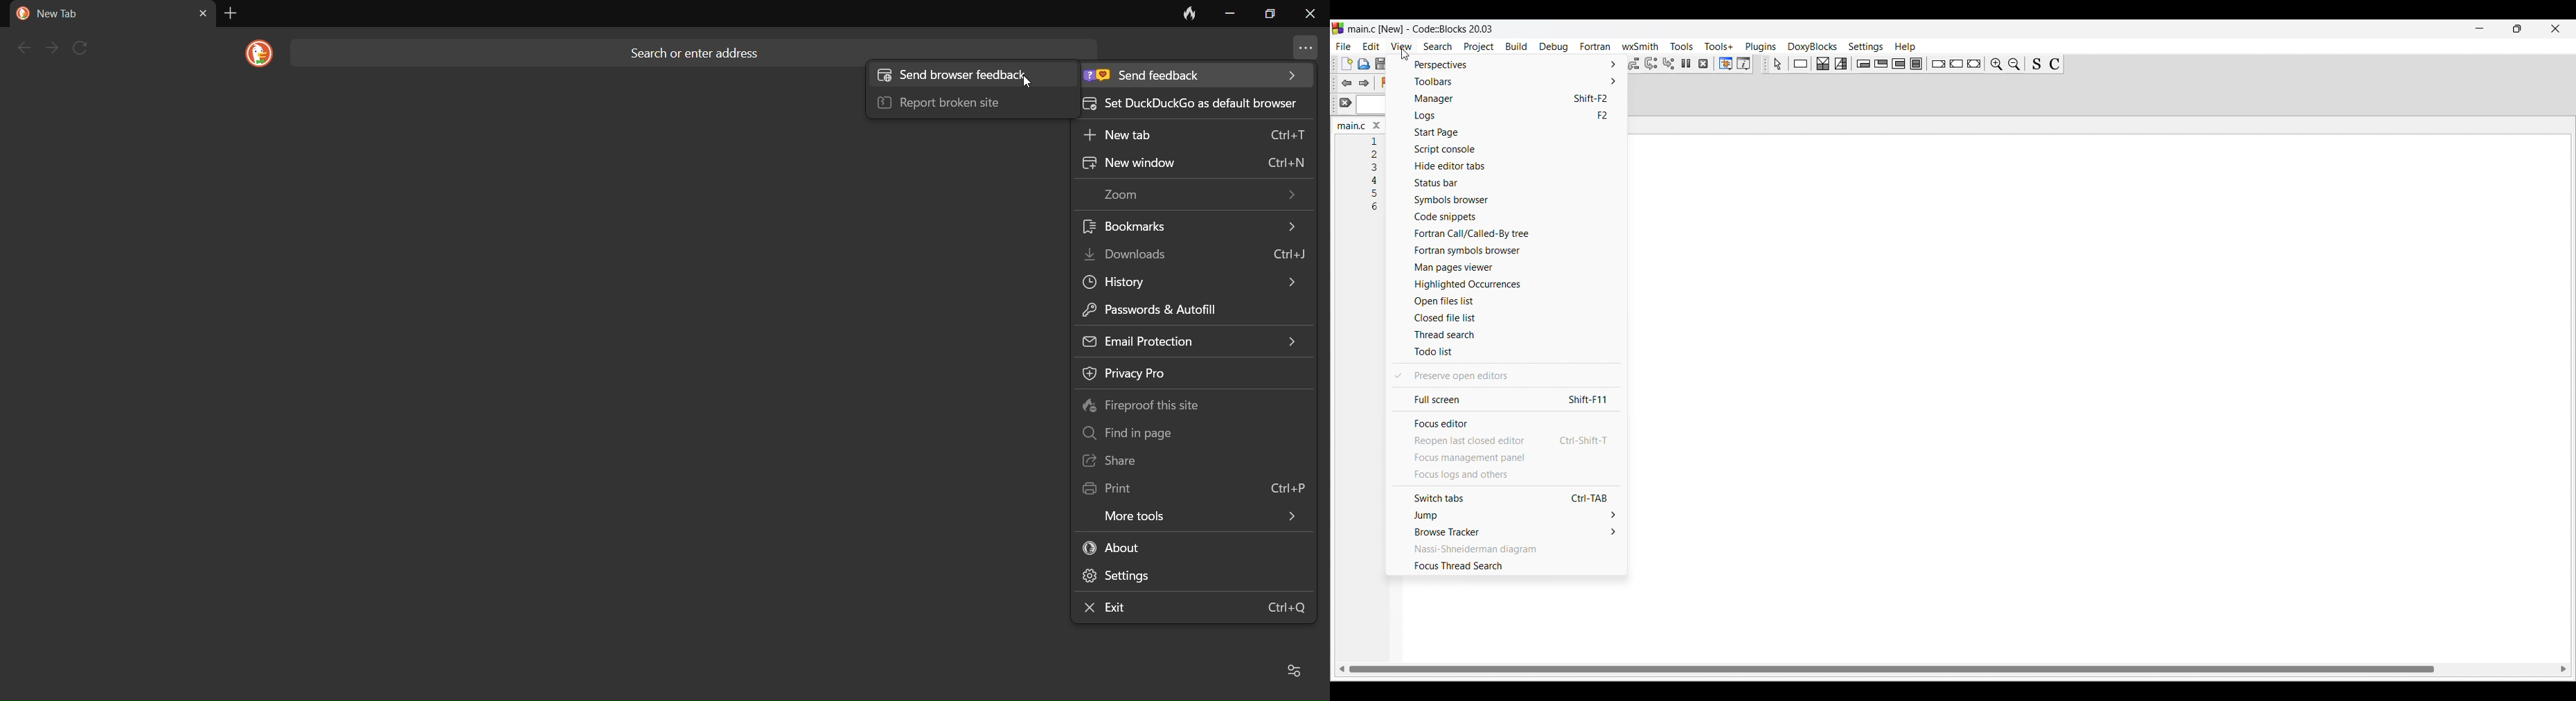 The image size is (2576, 728). Describe the element at coordinates (1939, 64) in the screenshot. I see `Break instruction` at that location.